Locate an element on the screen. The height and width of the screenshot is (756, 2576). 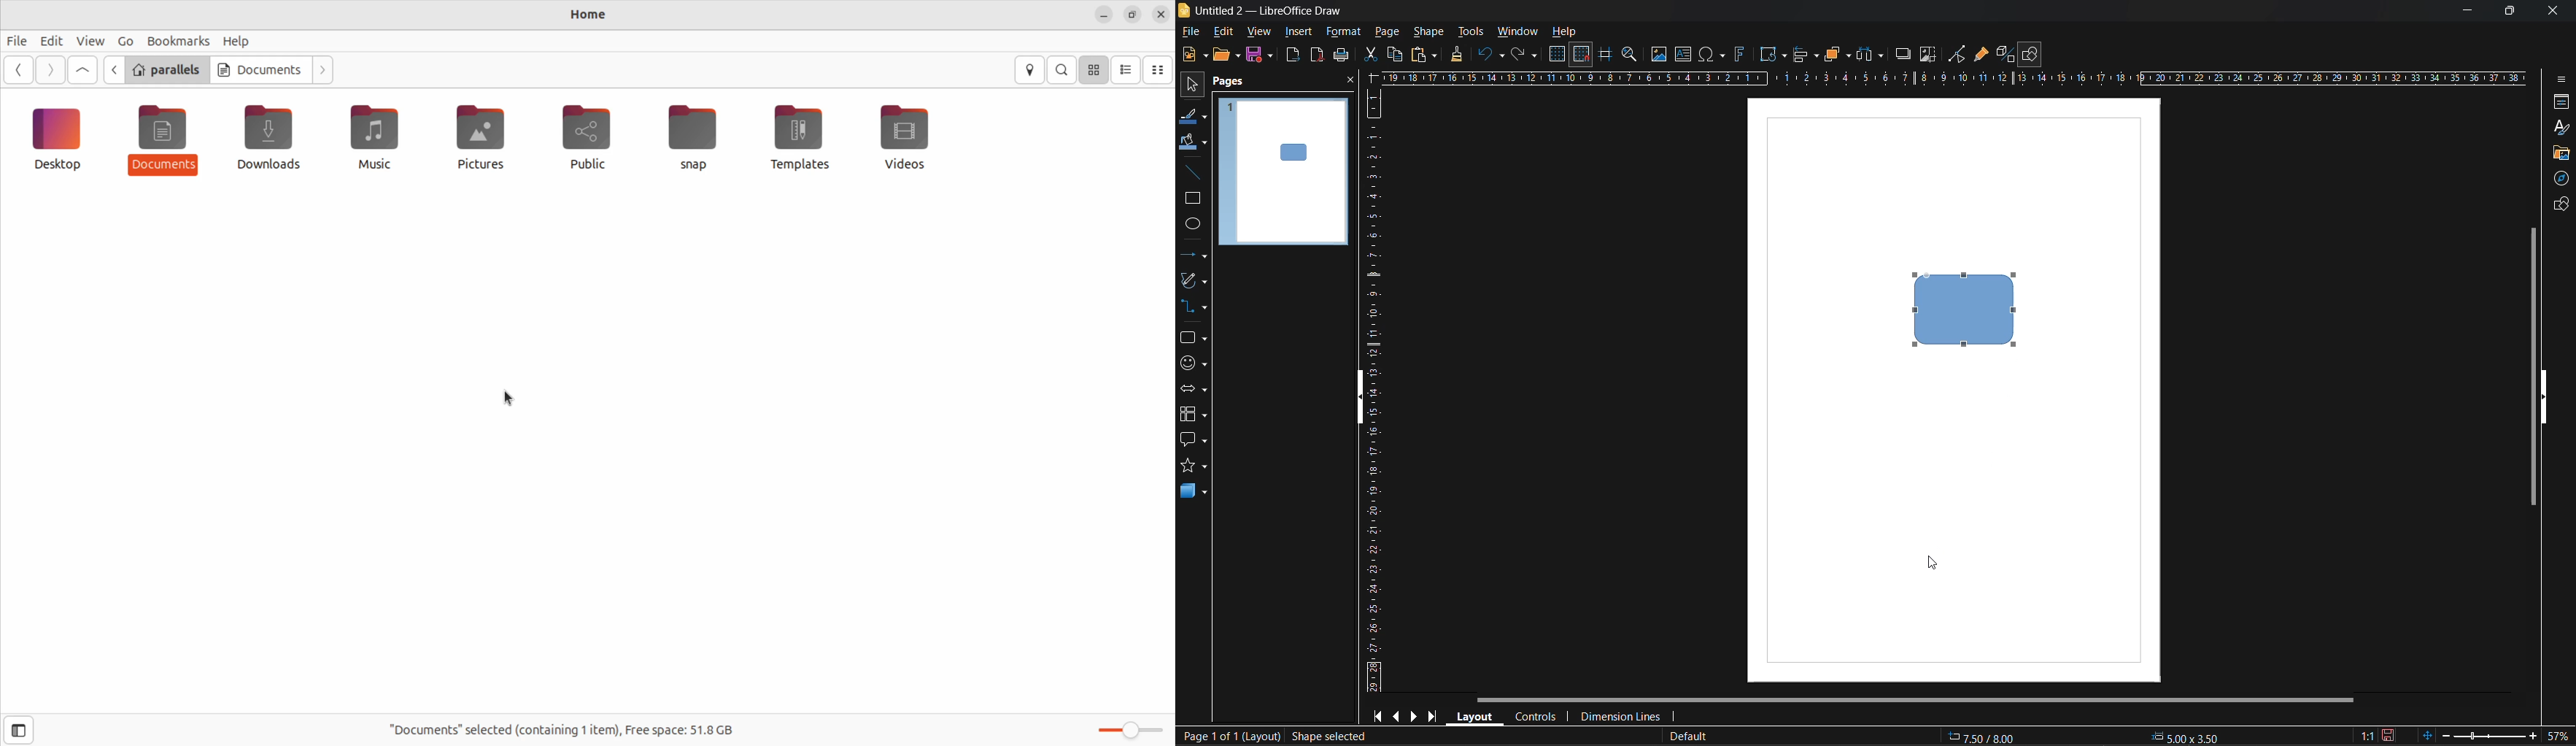
sidebar is located at coordinates (2559, 82).